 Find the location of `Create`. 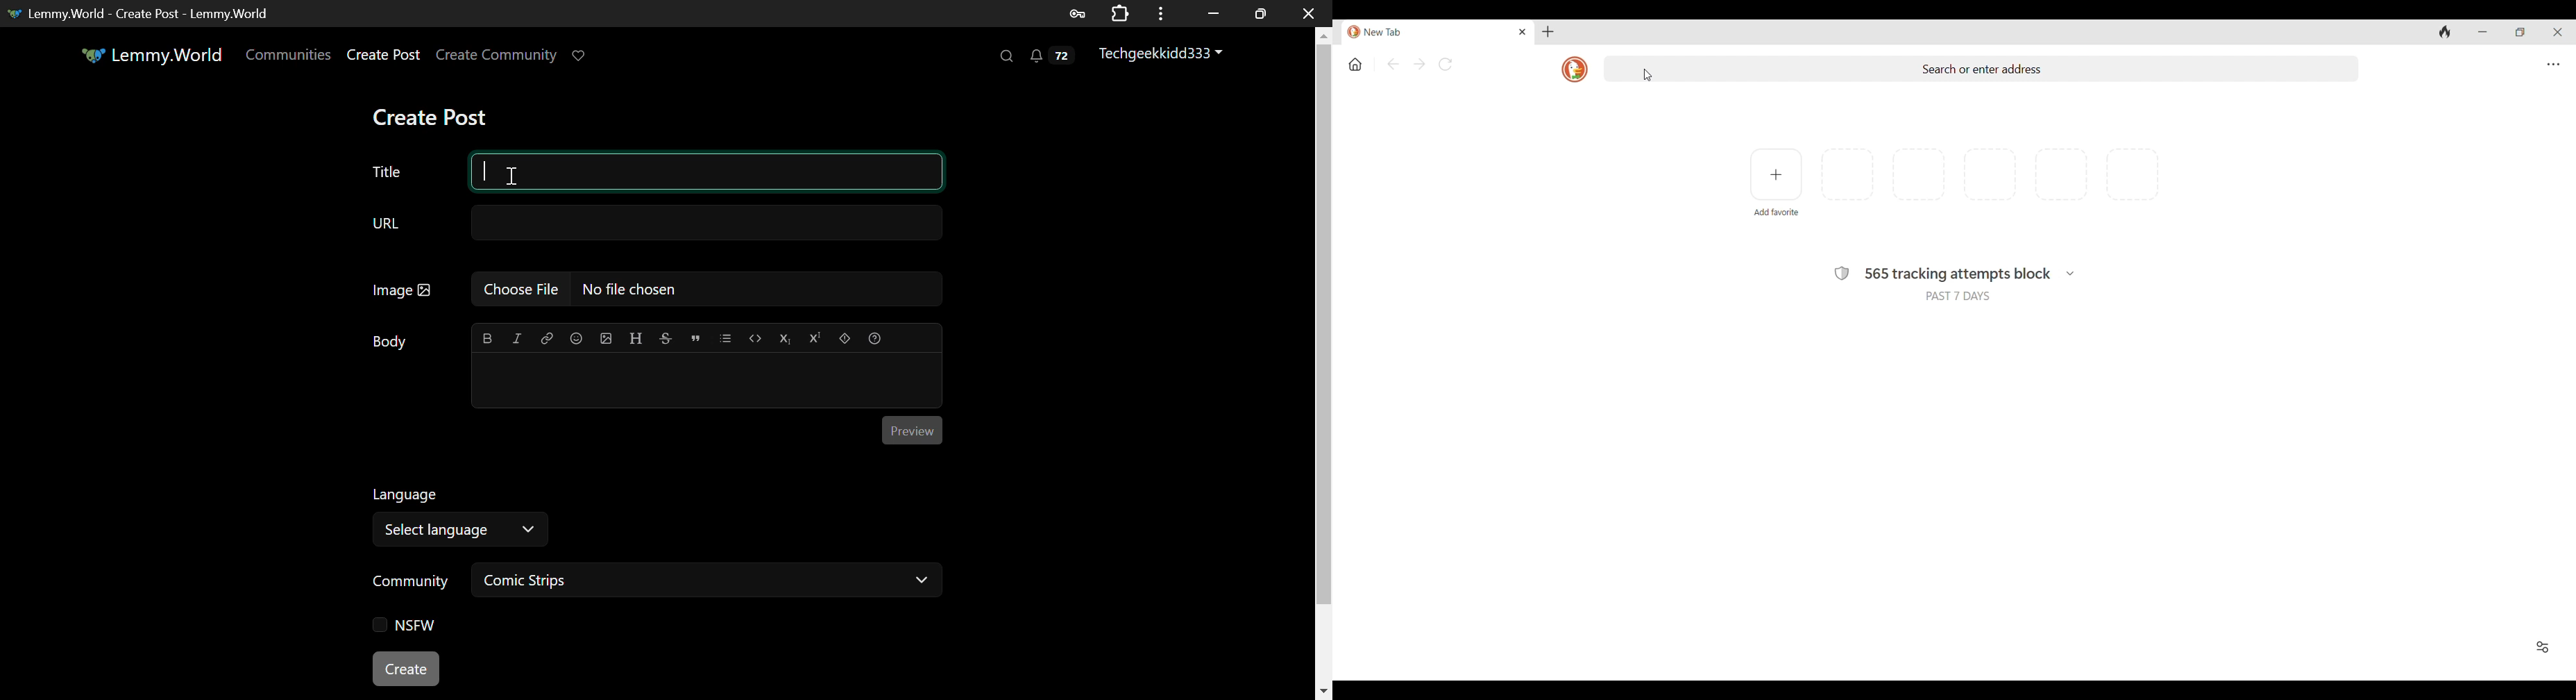

Create is located at coordinates (407, 670).